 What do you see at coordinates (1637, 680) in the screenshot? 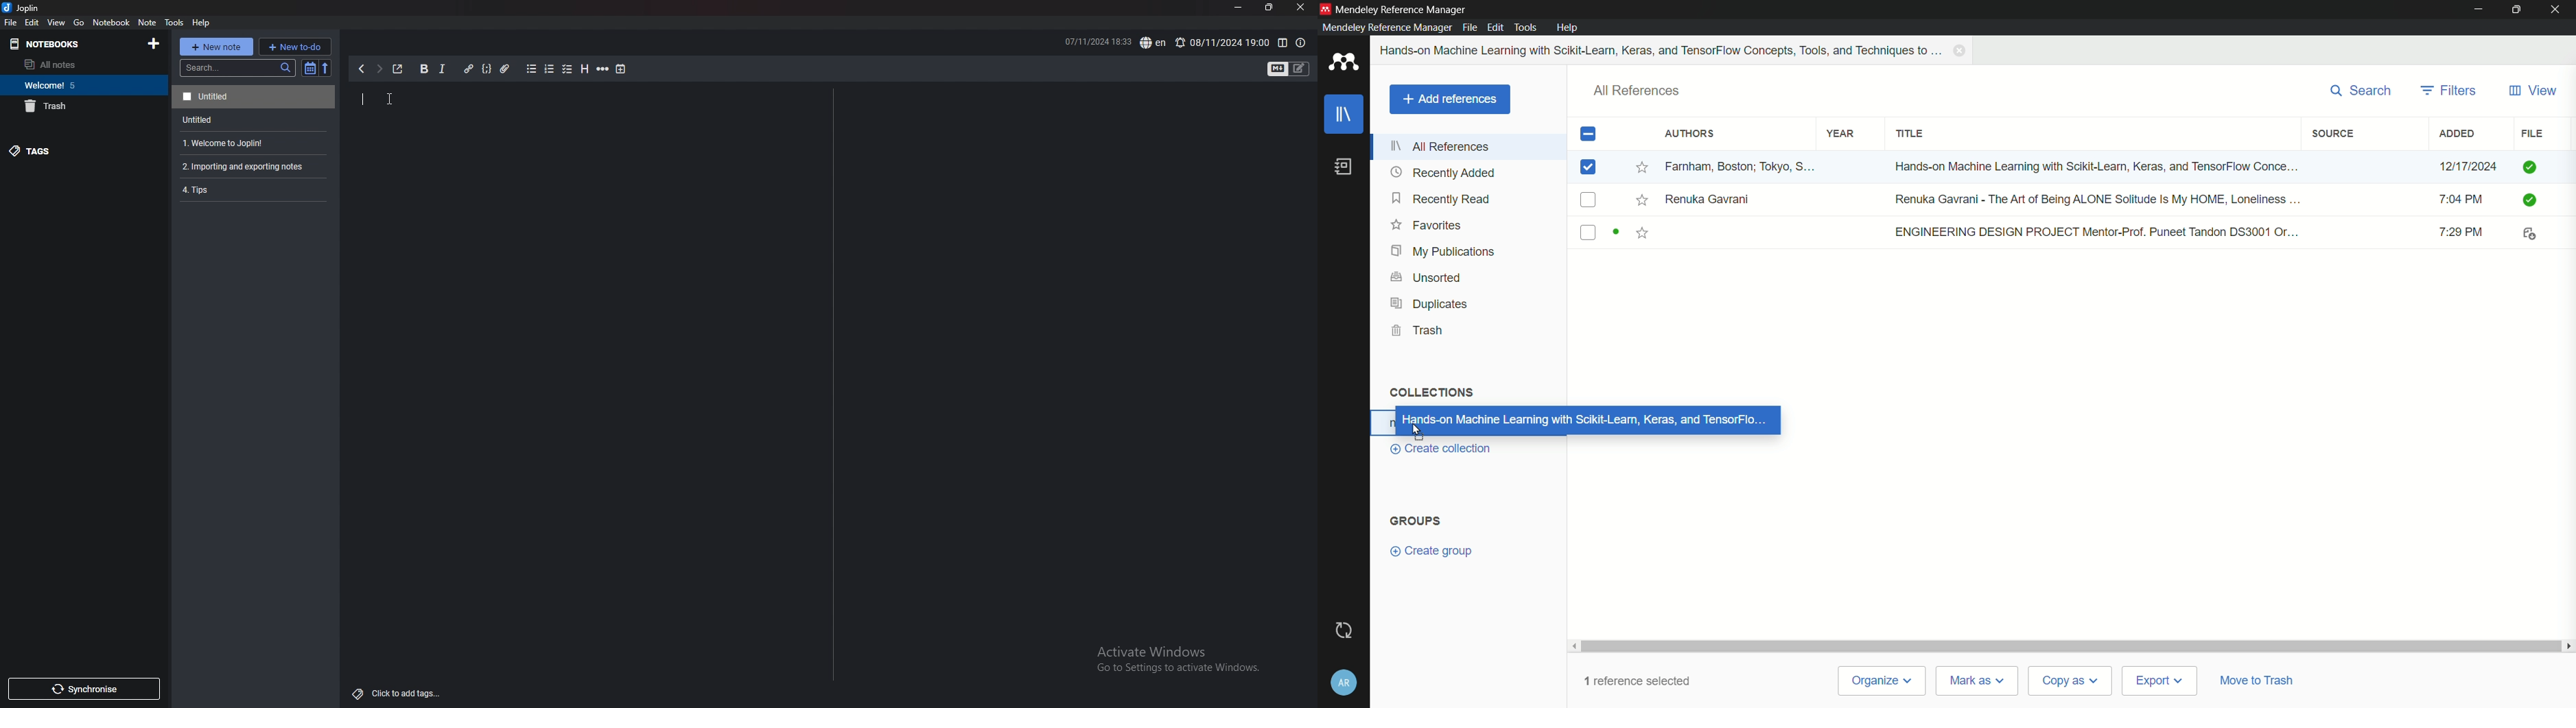
I see `1 reference selected` at bounding box center [1637, 680].